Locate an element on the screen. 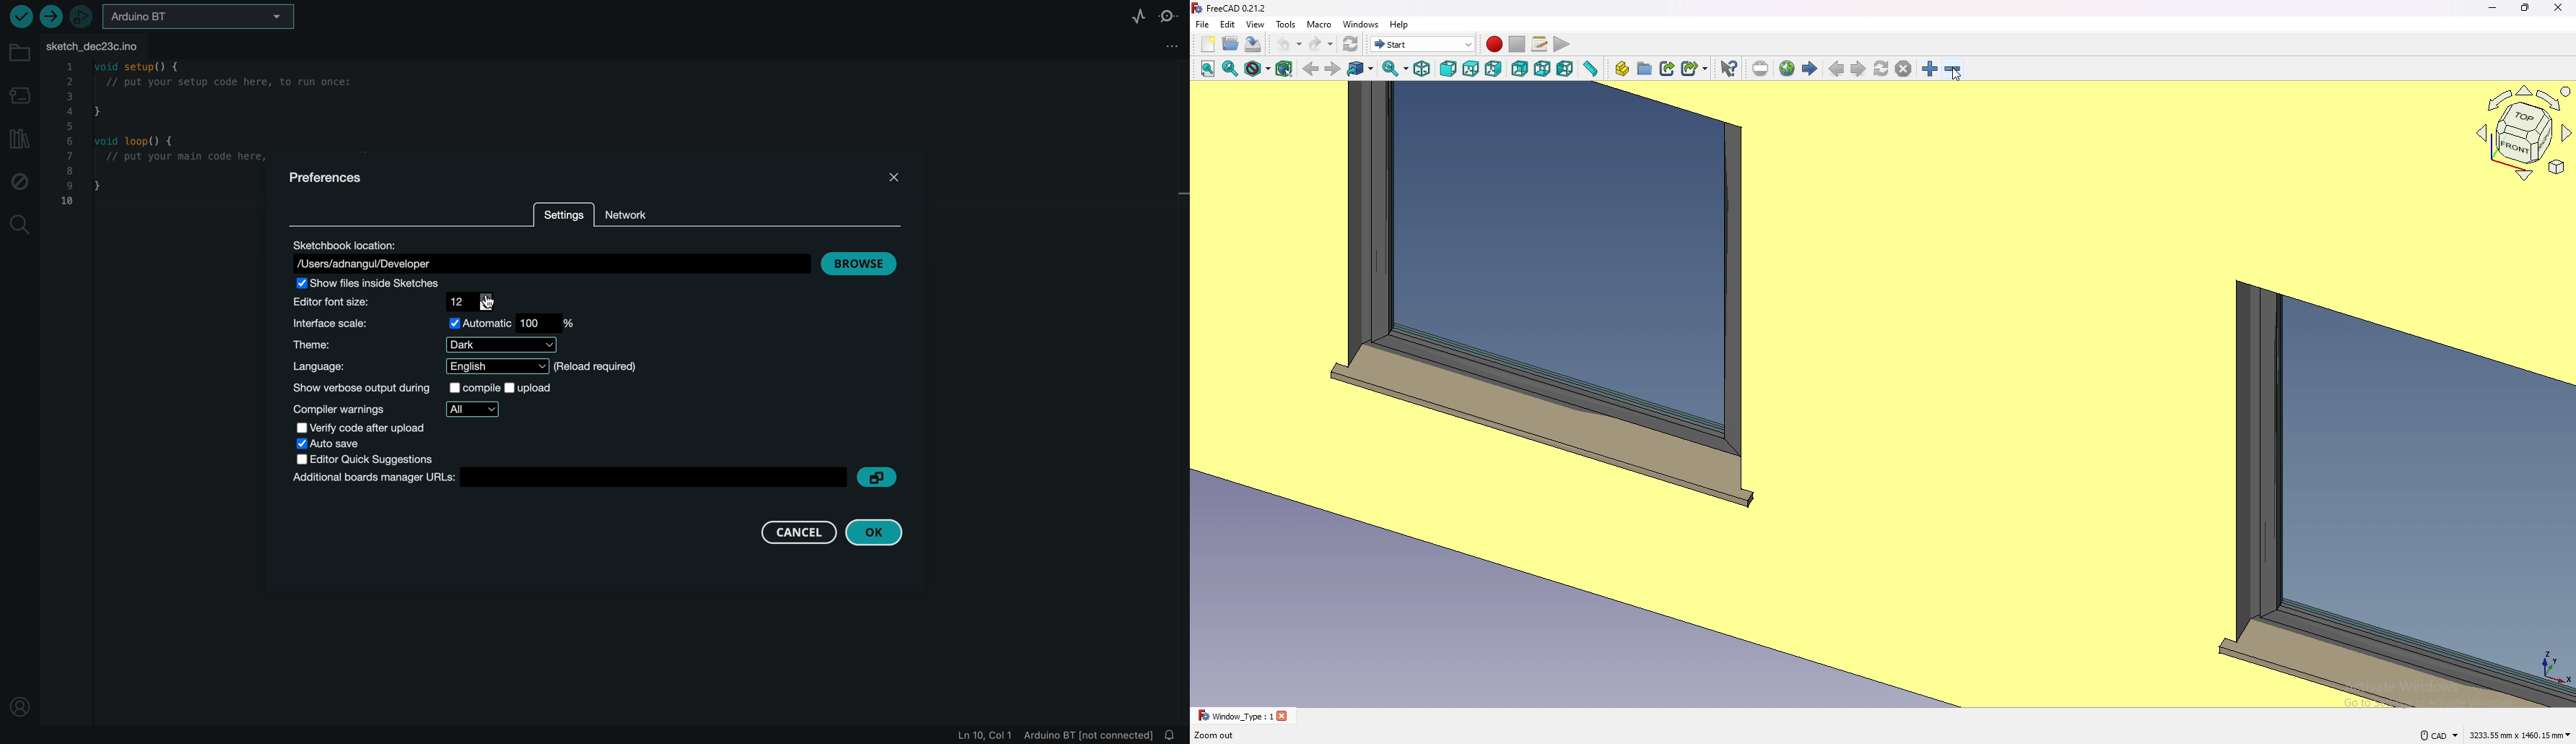 This screenshot has width=2576, height=756. execute macro is located at coordinates (1563, 45).